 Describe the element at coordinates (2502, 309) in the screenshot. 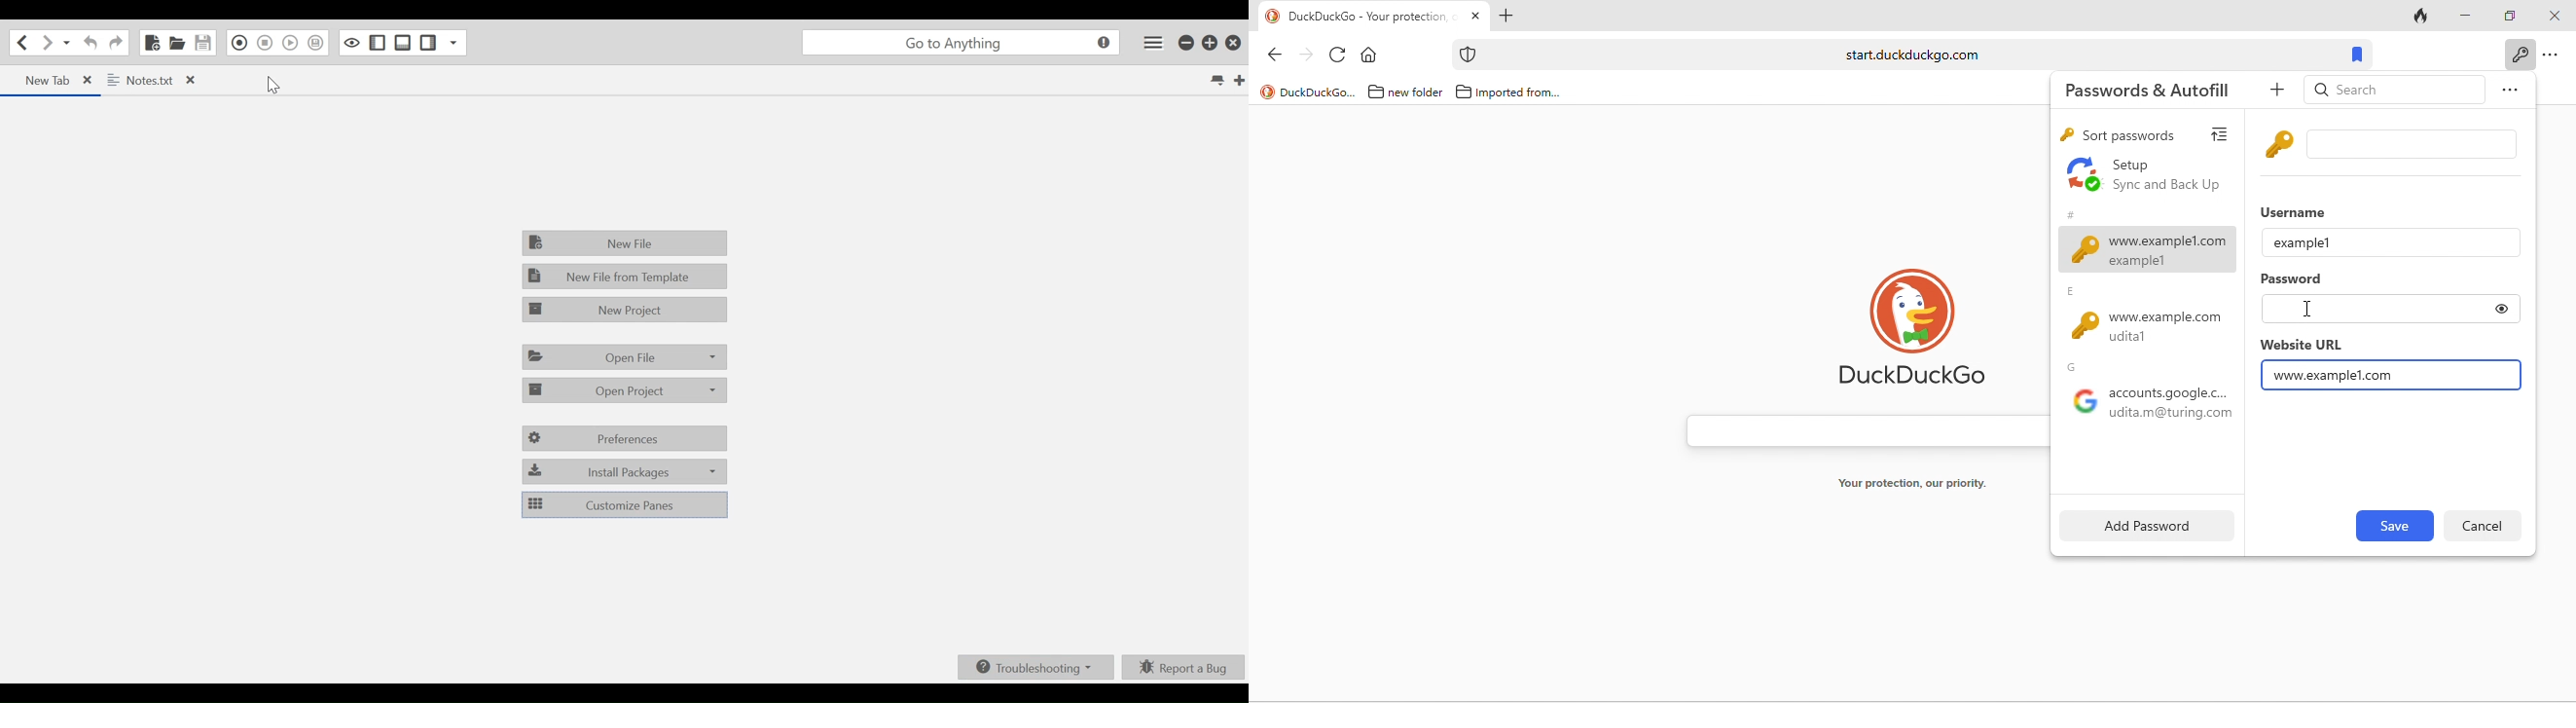

I see `toggle show or hide password` at that location.